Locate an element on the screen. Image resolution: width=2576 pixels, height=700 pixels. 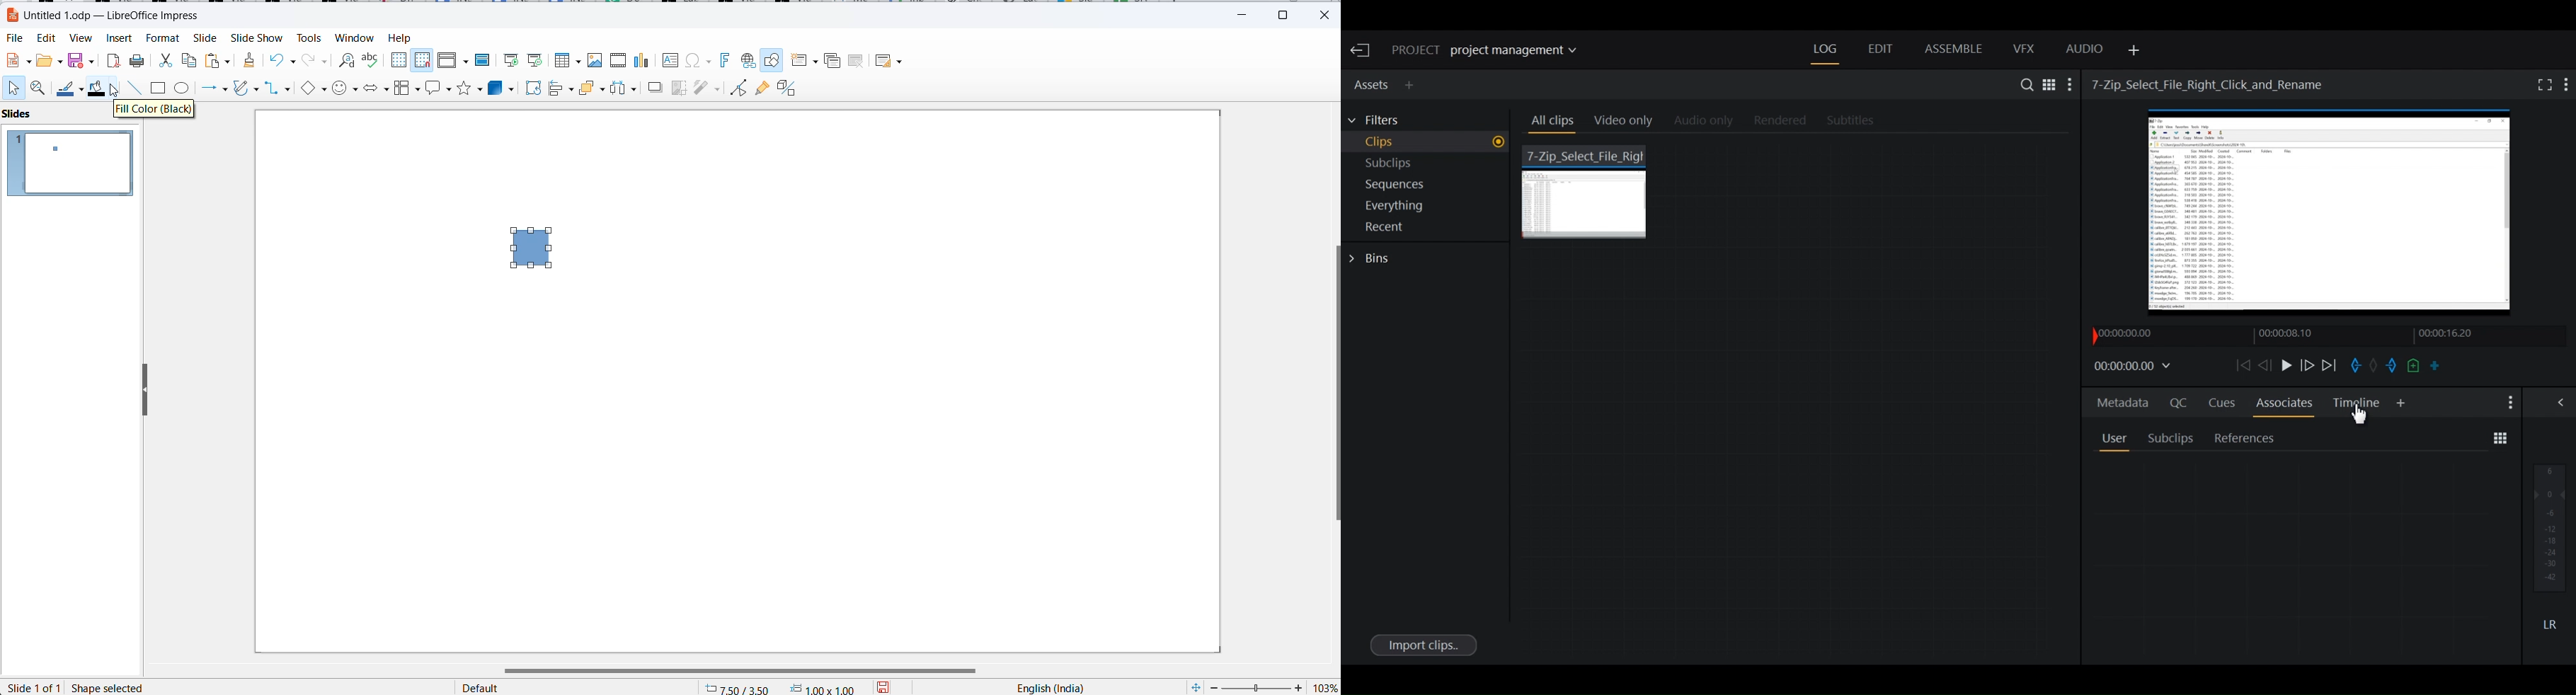
Show Subclips in current project is located at coordinates (1428, 165).